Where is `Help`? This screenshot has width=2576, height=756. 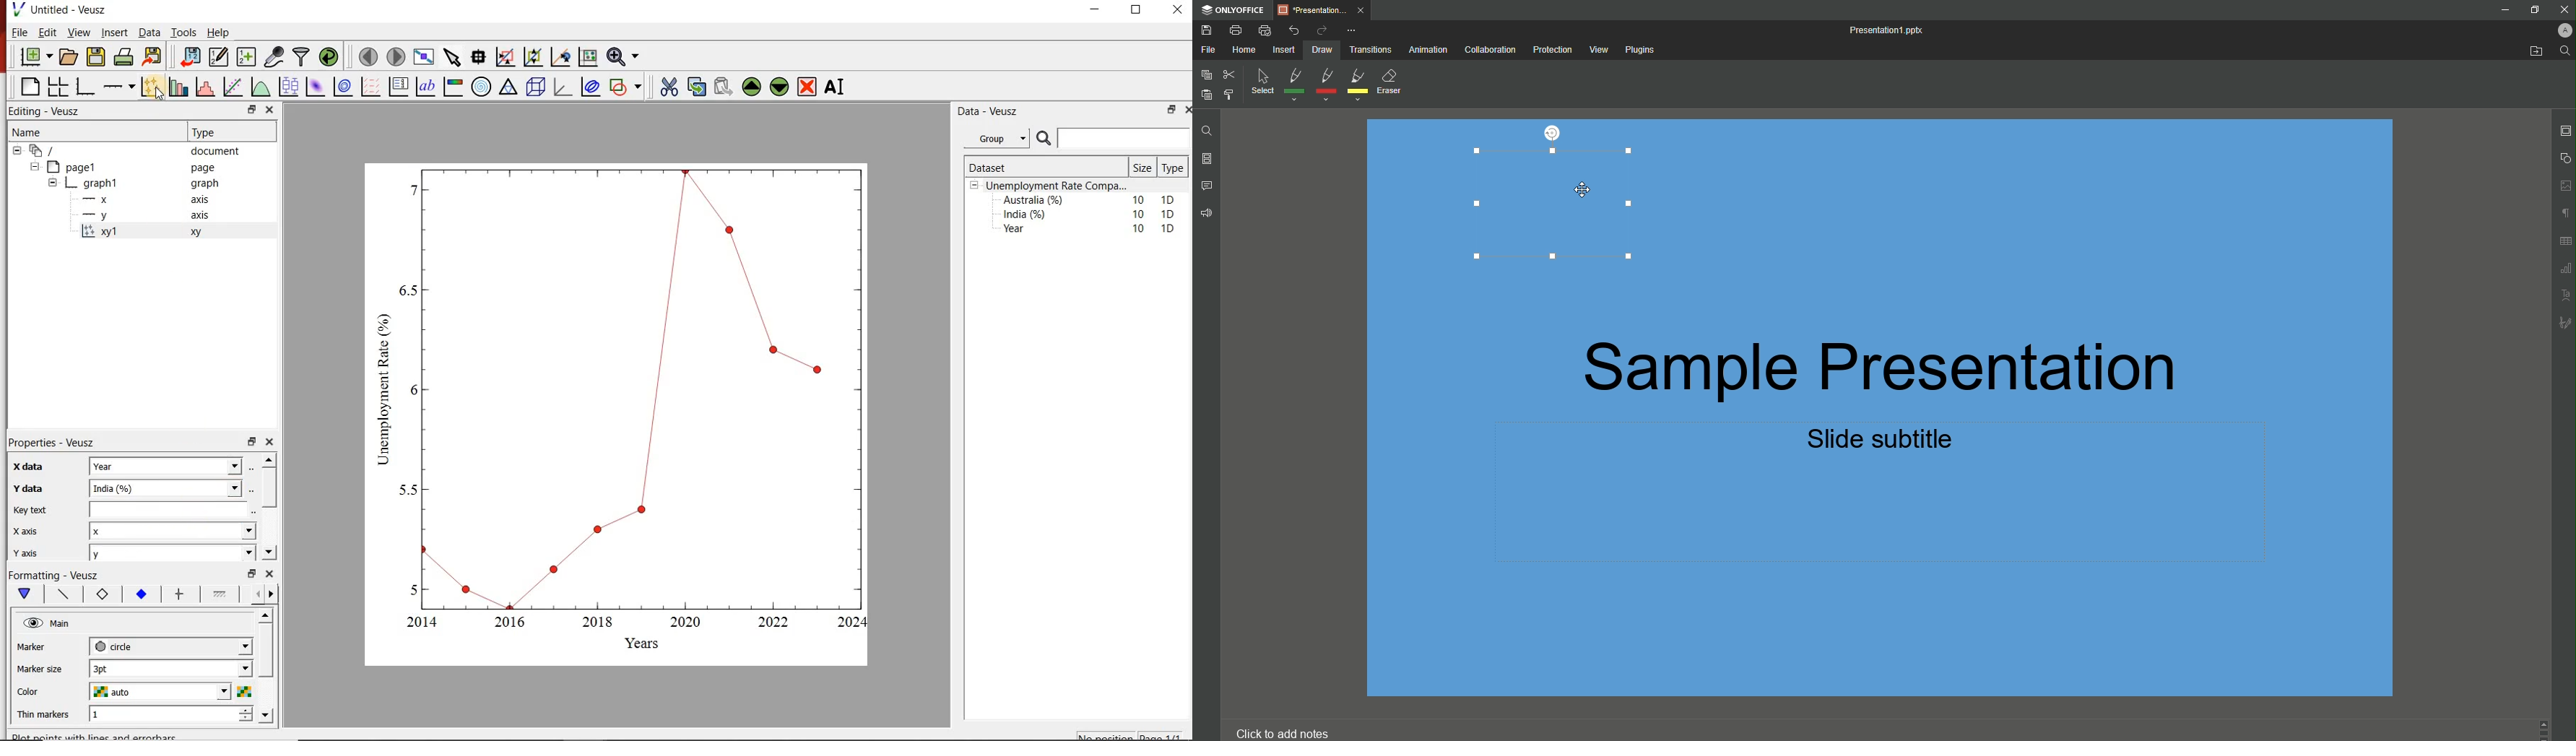
Help is located at coordinates (219, 33).